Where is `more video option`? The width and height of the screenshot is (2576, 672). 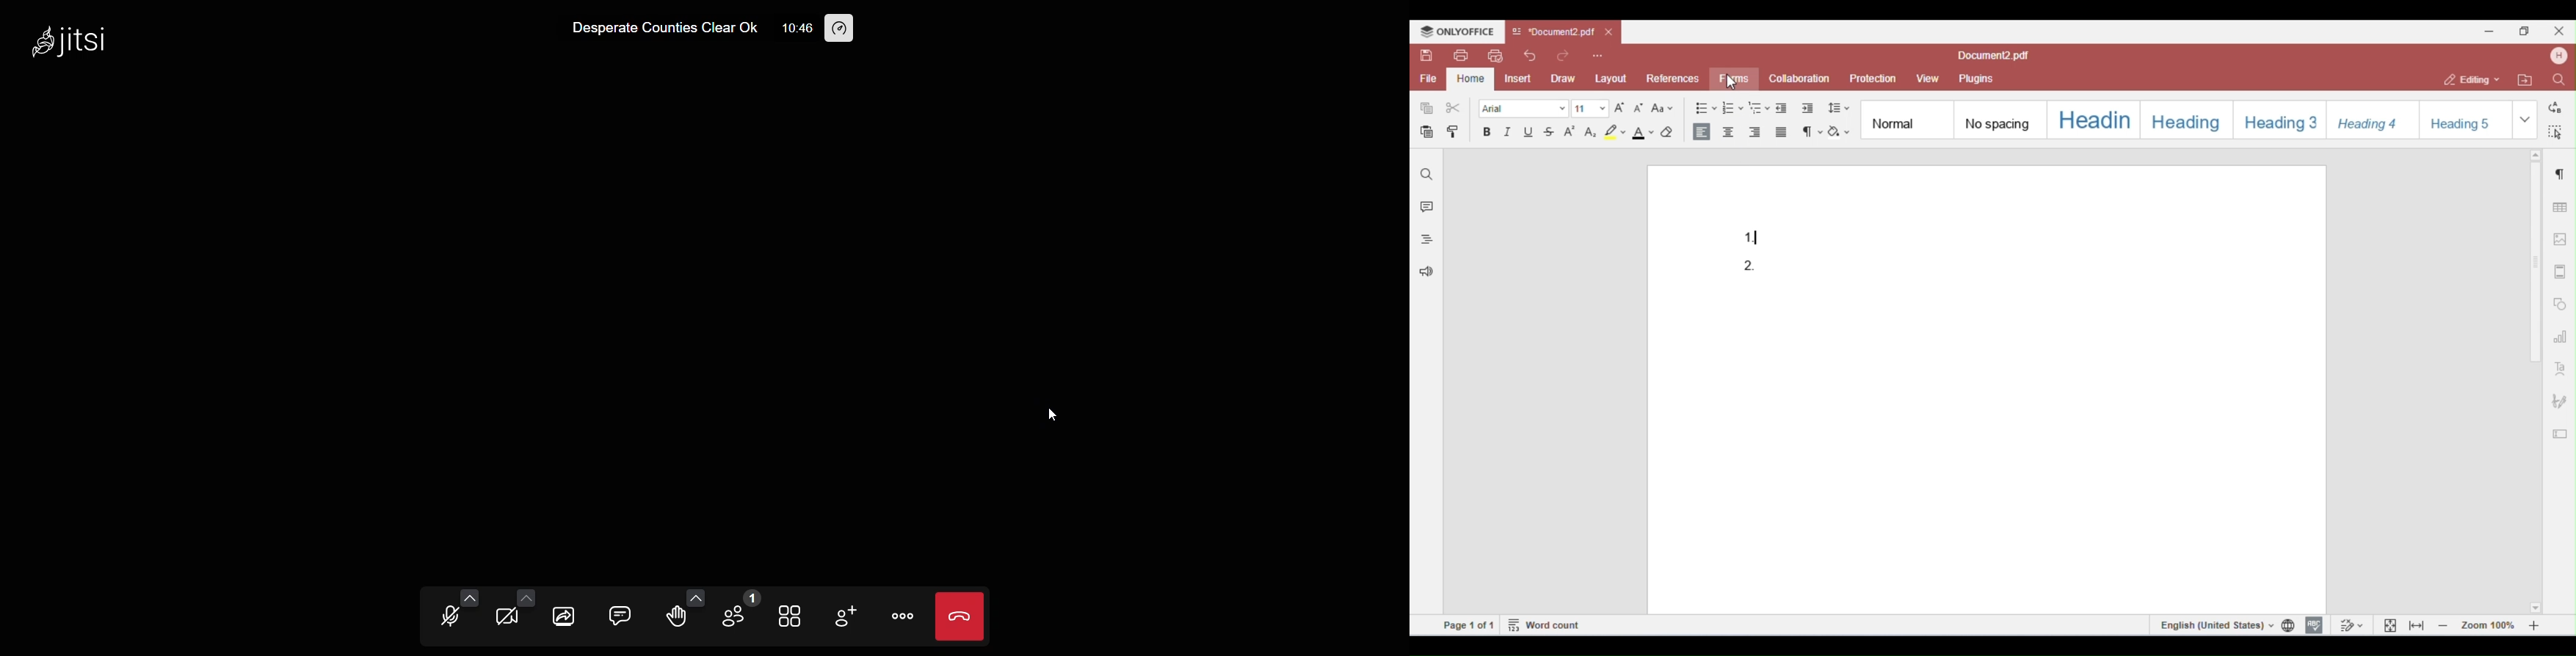
more video option is located at coordinates (528, 592).